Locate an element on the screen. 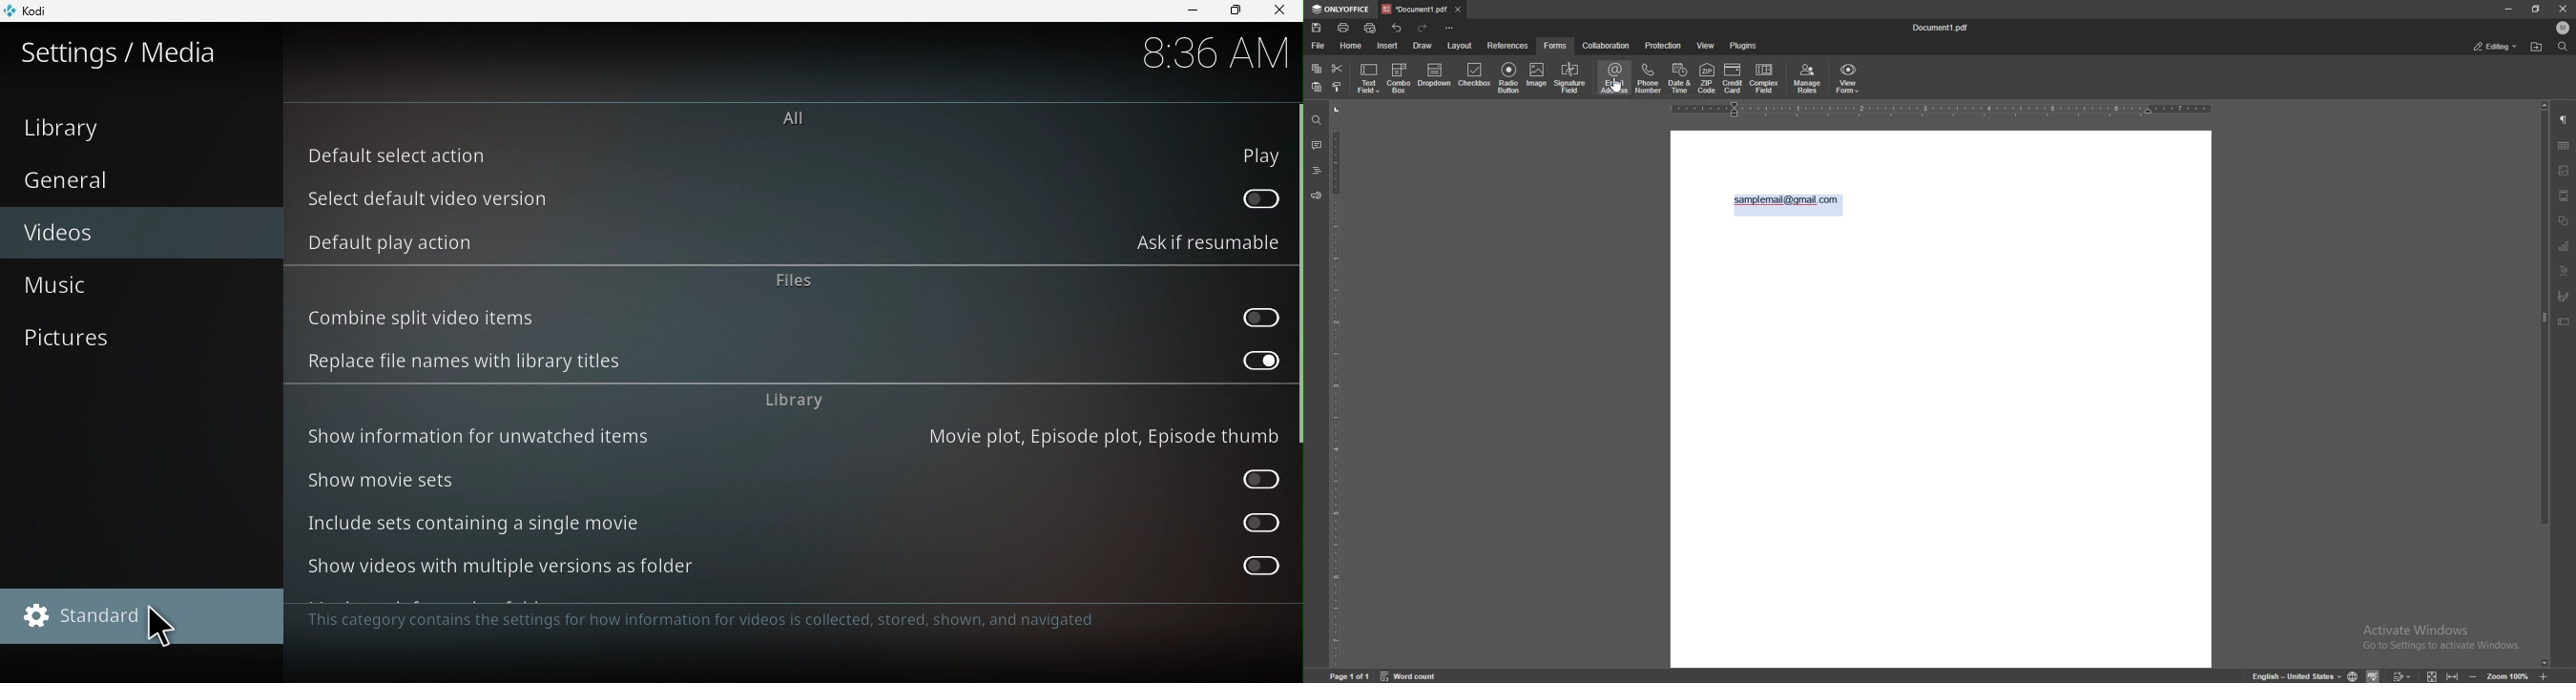  table is located at coordinates (2564, 146).